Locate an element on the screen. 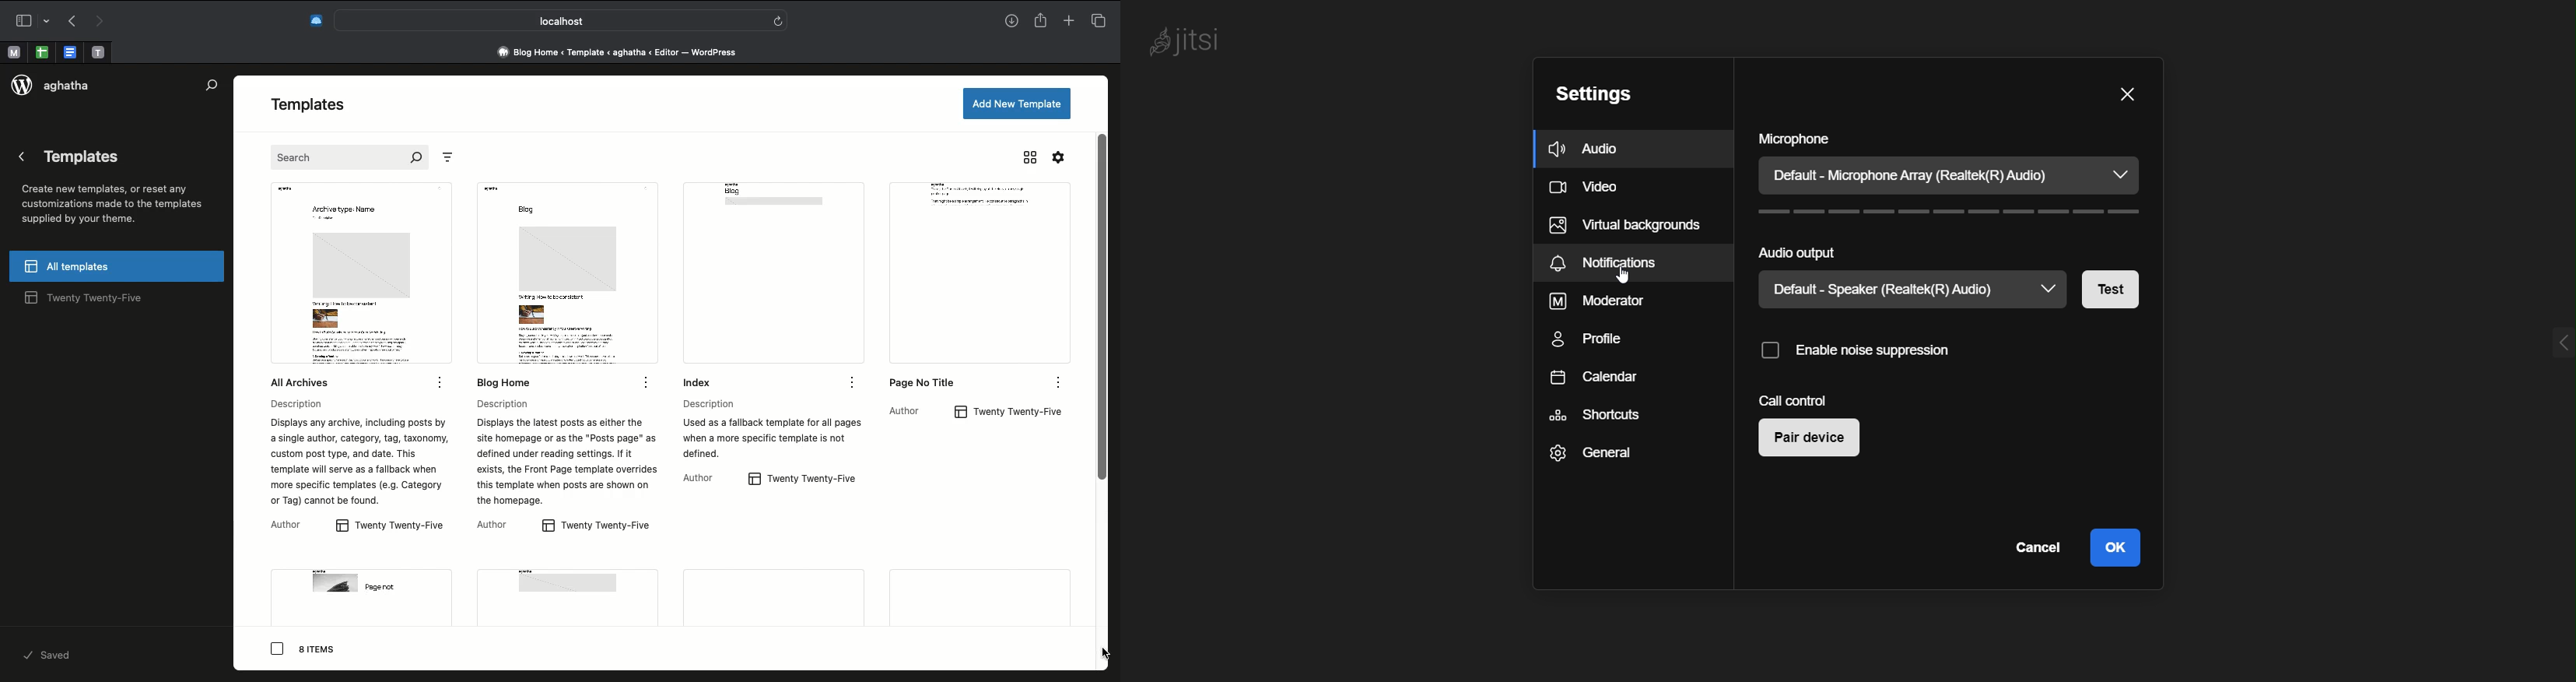  general is located at coordinates (1591, 456).